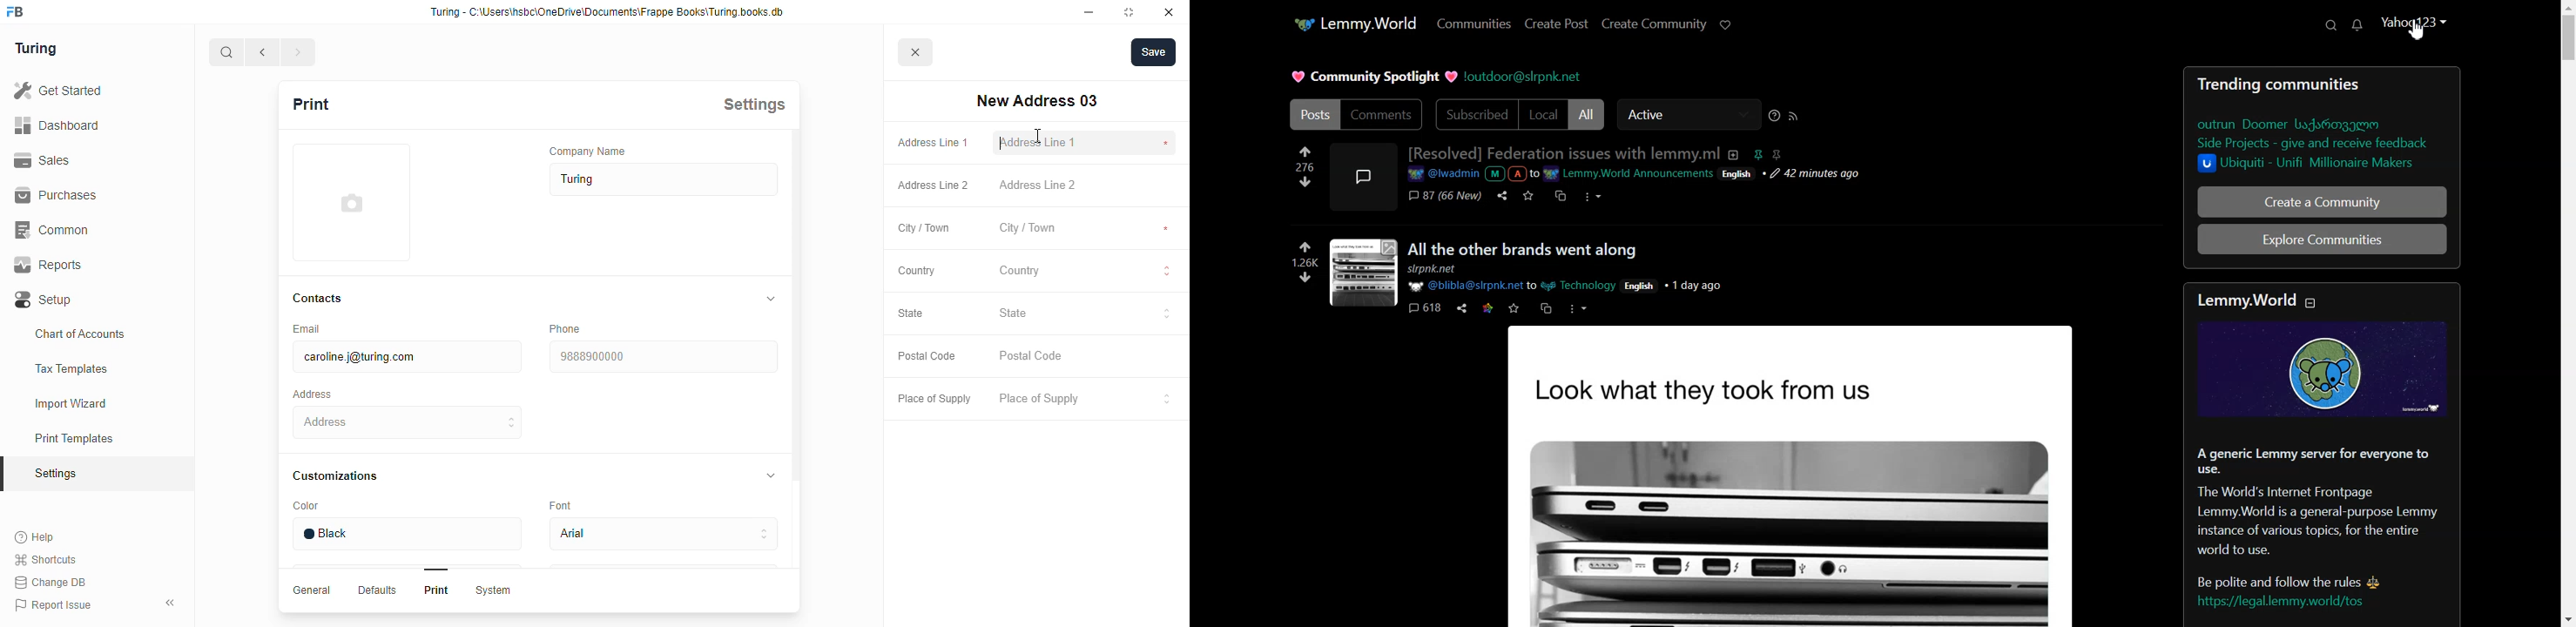 The width and height of the screenshot is (2576, 644). What do you see at coordinates (1533, 285) in the screenshot?
I see `to` at bounding box center [1533, 285].